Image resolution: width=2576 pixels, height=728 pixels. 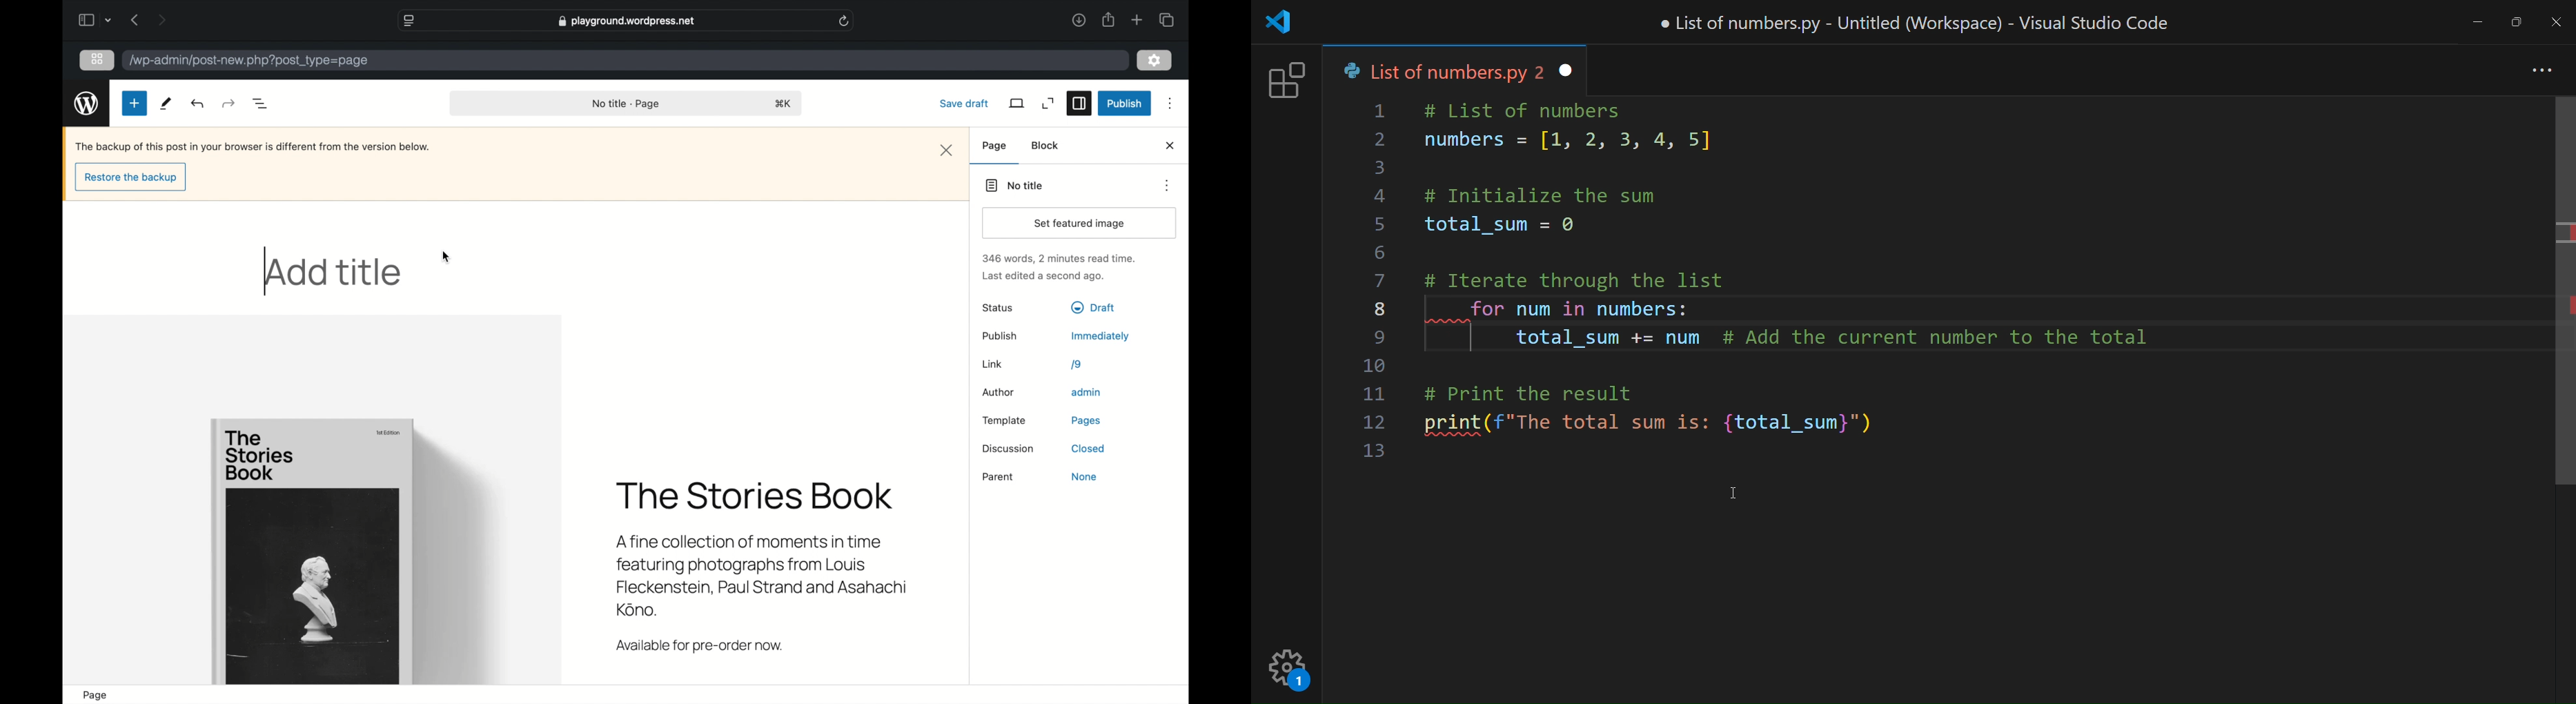 I want to click on previous page, so click(x=136, y=21).